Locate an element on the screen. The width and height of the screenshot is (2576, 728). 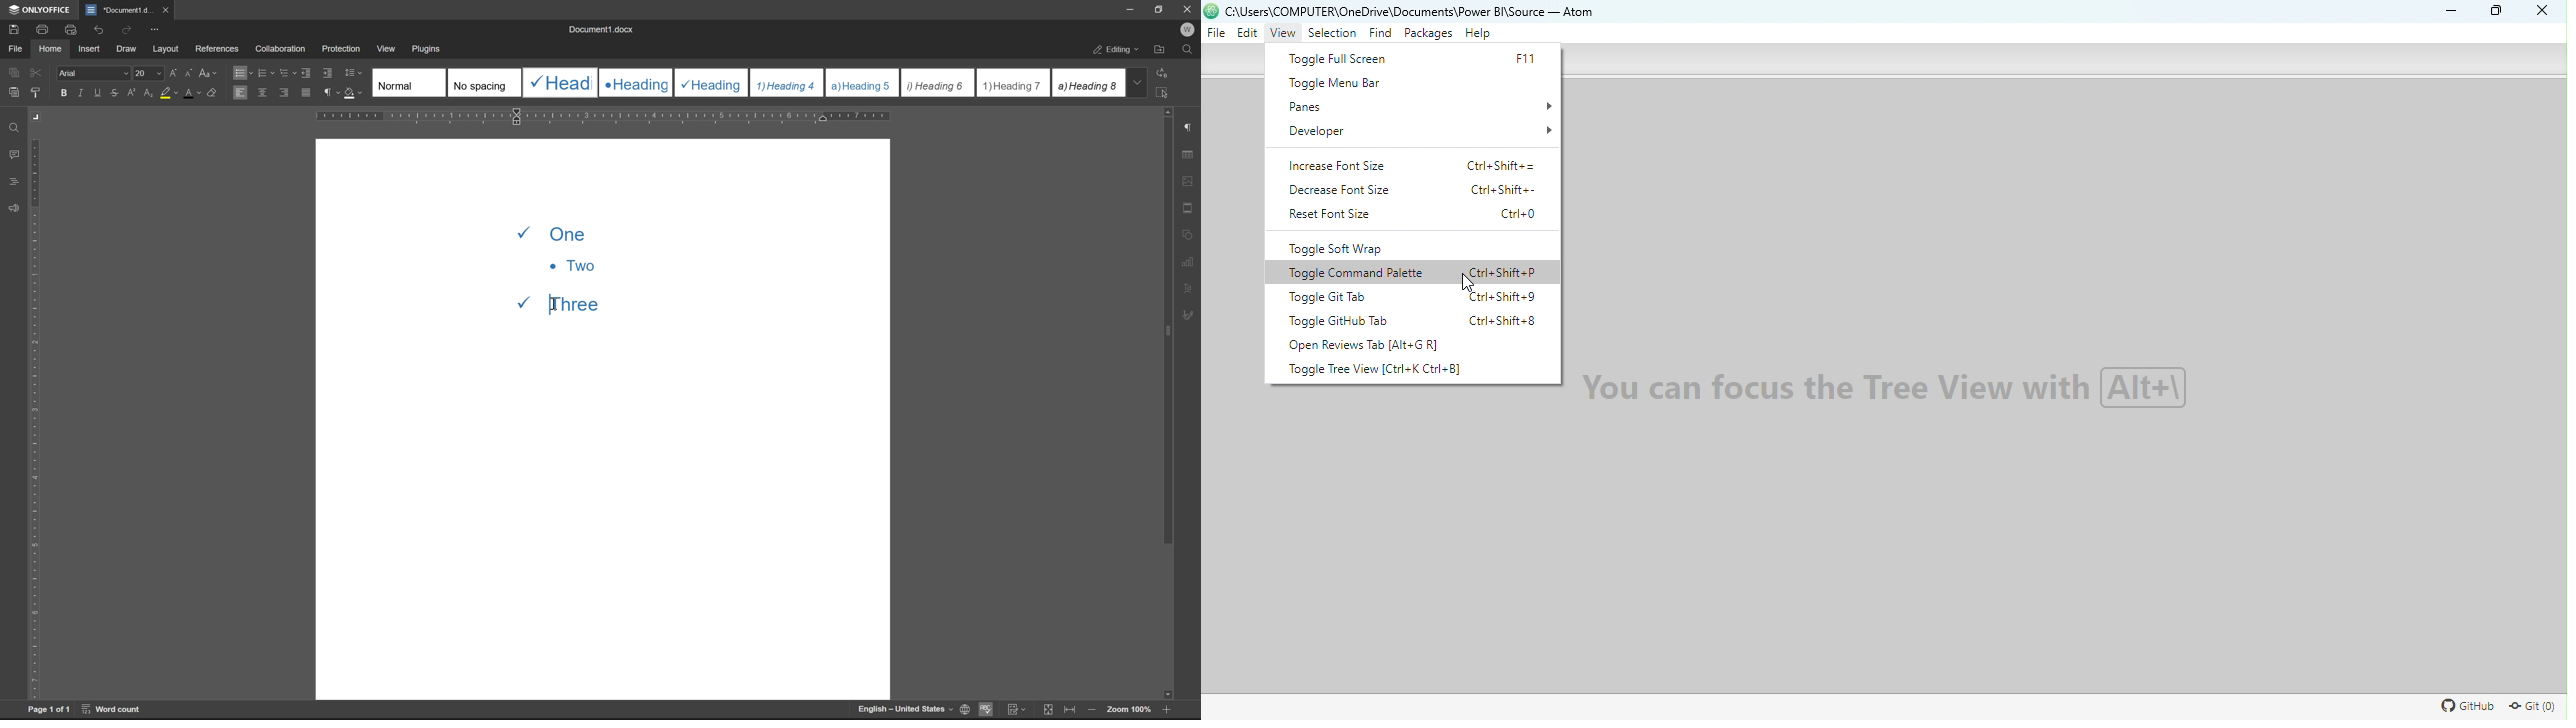
Heading 1 is located at coordinates (559, 82).